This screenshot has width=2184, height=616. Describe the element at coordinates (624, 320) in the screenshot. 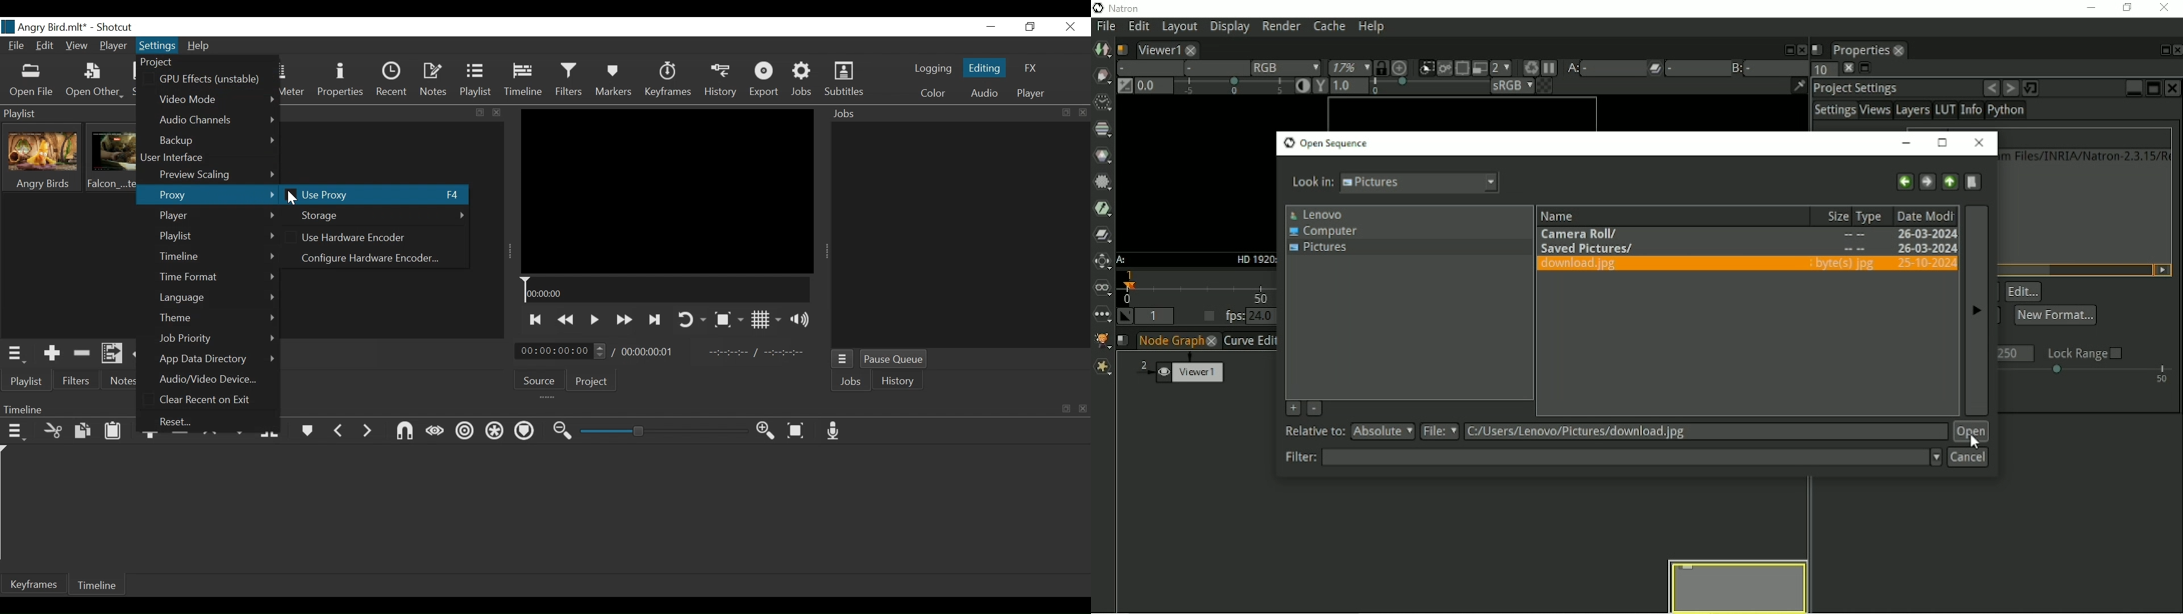

I see `Play forward quickly` at that location.